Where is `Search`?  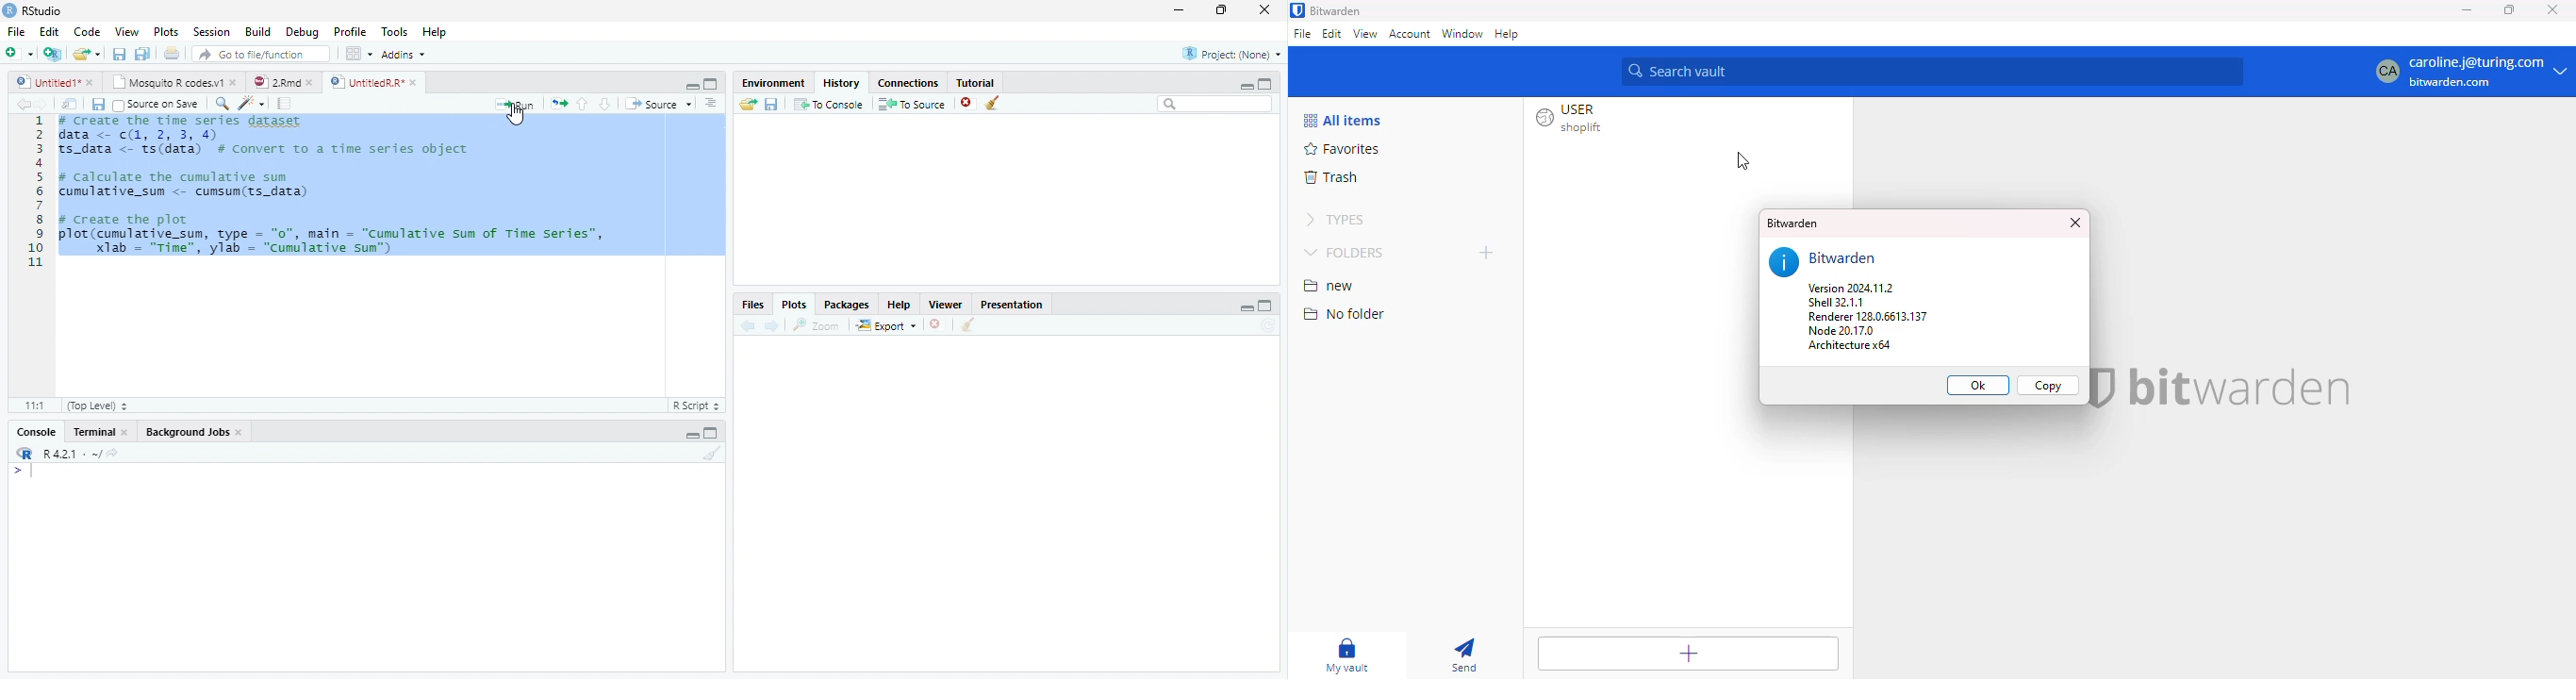
Search is located at coordinates (1214, 105).